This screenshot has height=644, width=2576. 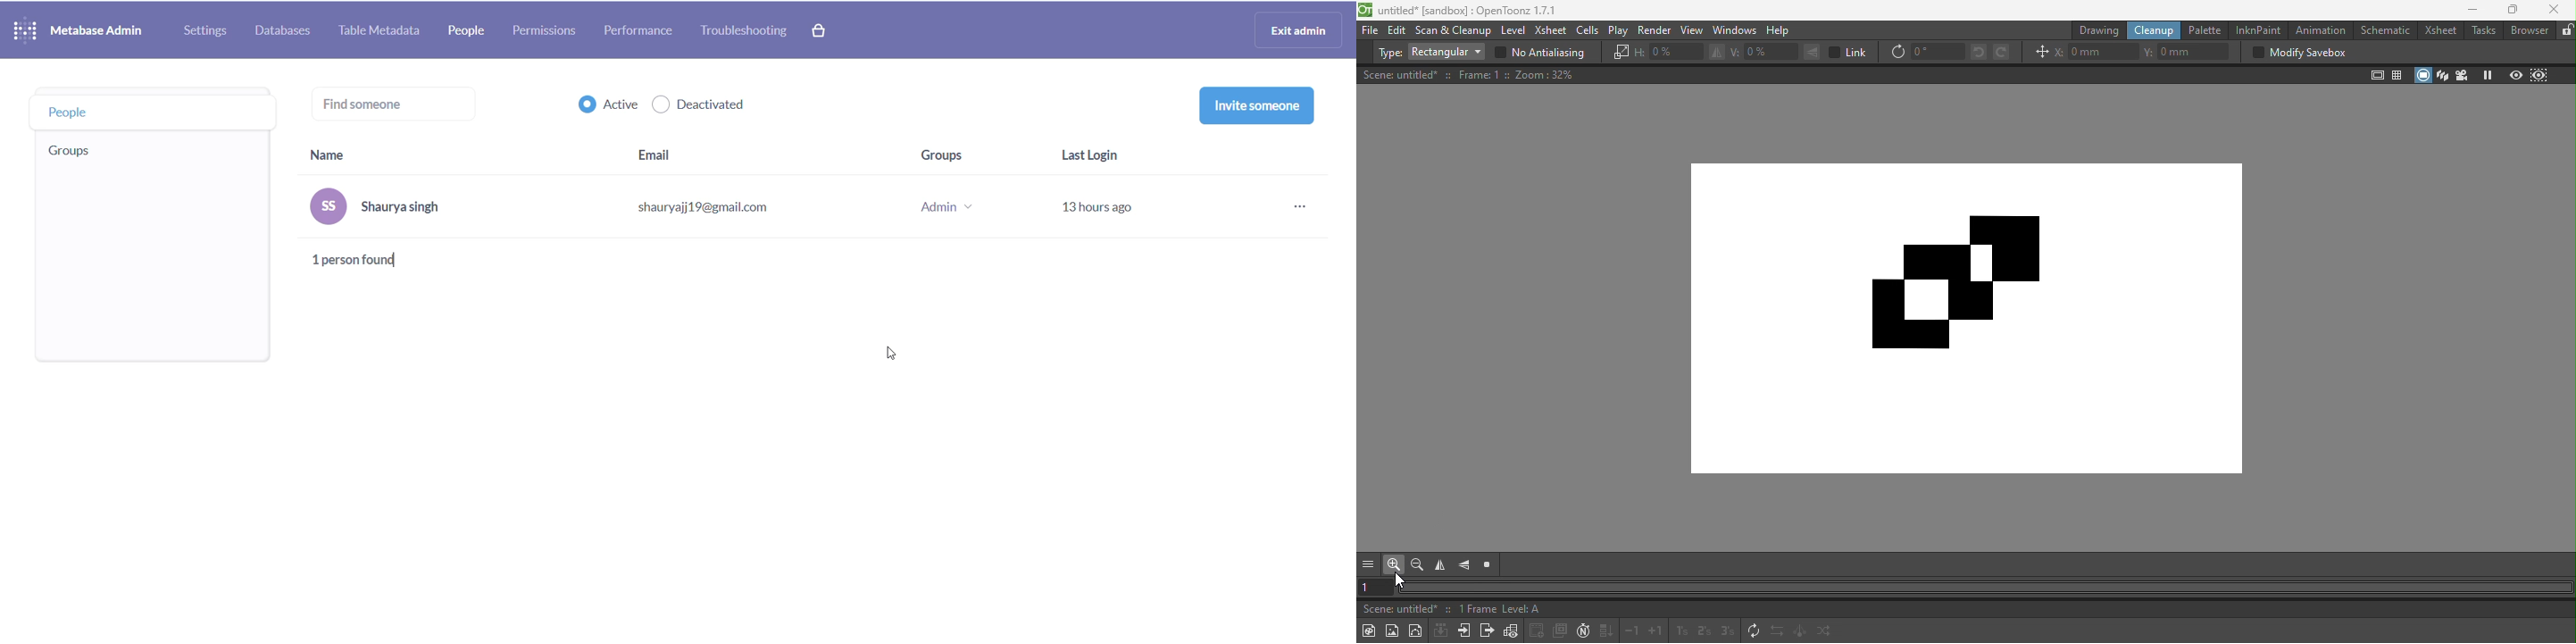 I want to click on New vector level, so click(x=1417, y=630).